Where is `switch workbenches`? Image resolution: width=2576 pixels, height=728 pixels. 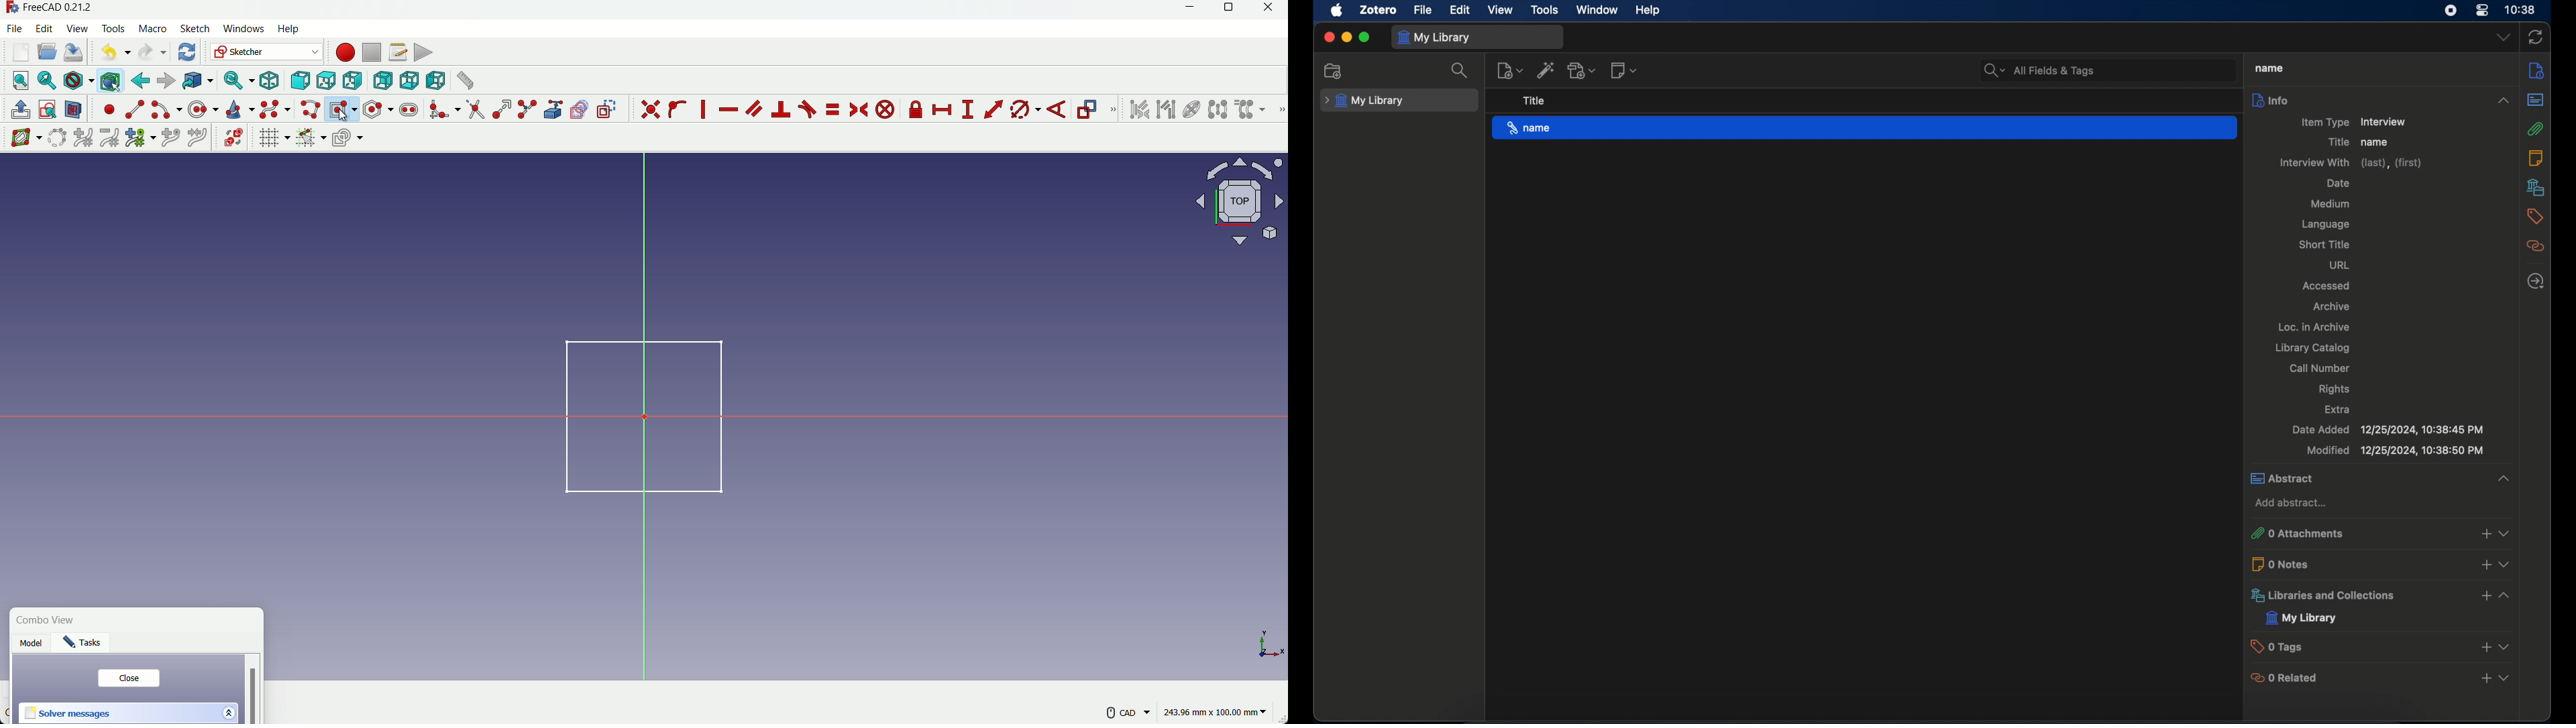
switch workbenches is located at coordinates (265, 52).